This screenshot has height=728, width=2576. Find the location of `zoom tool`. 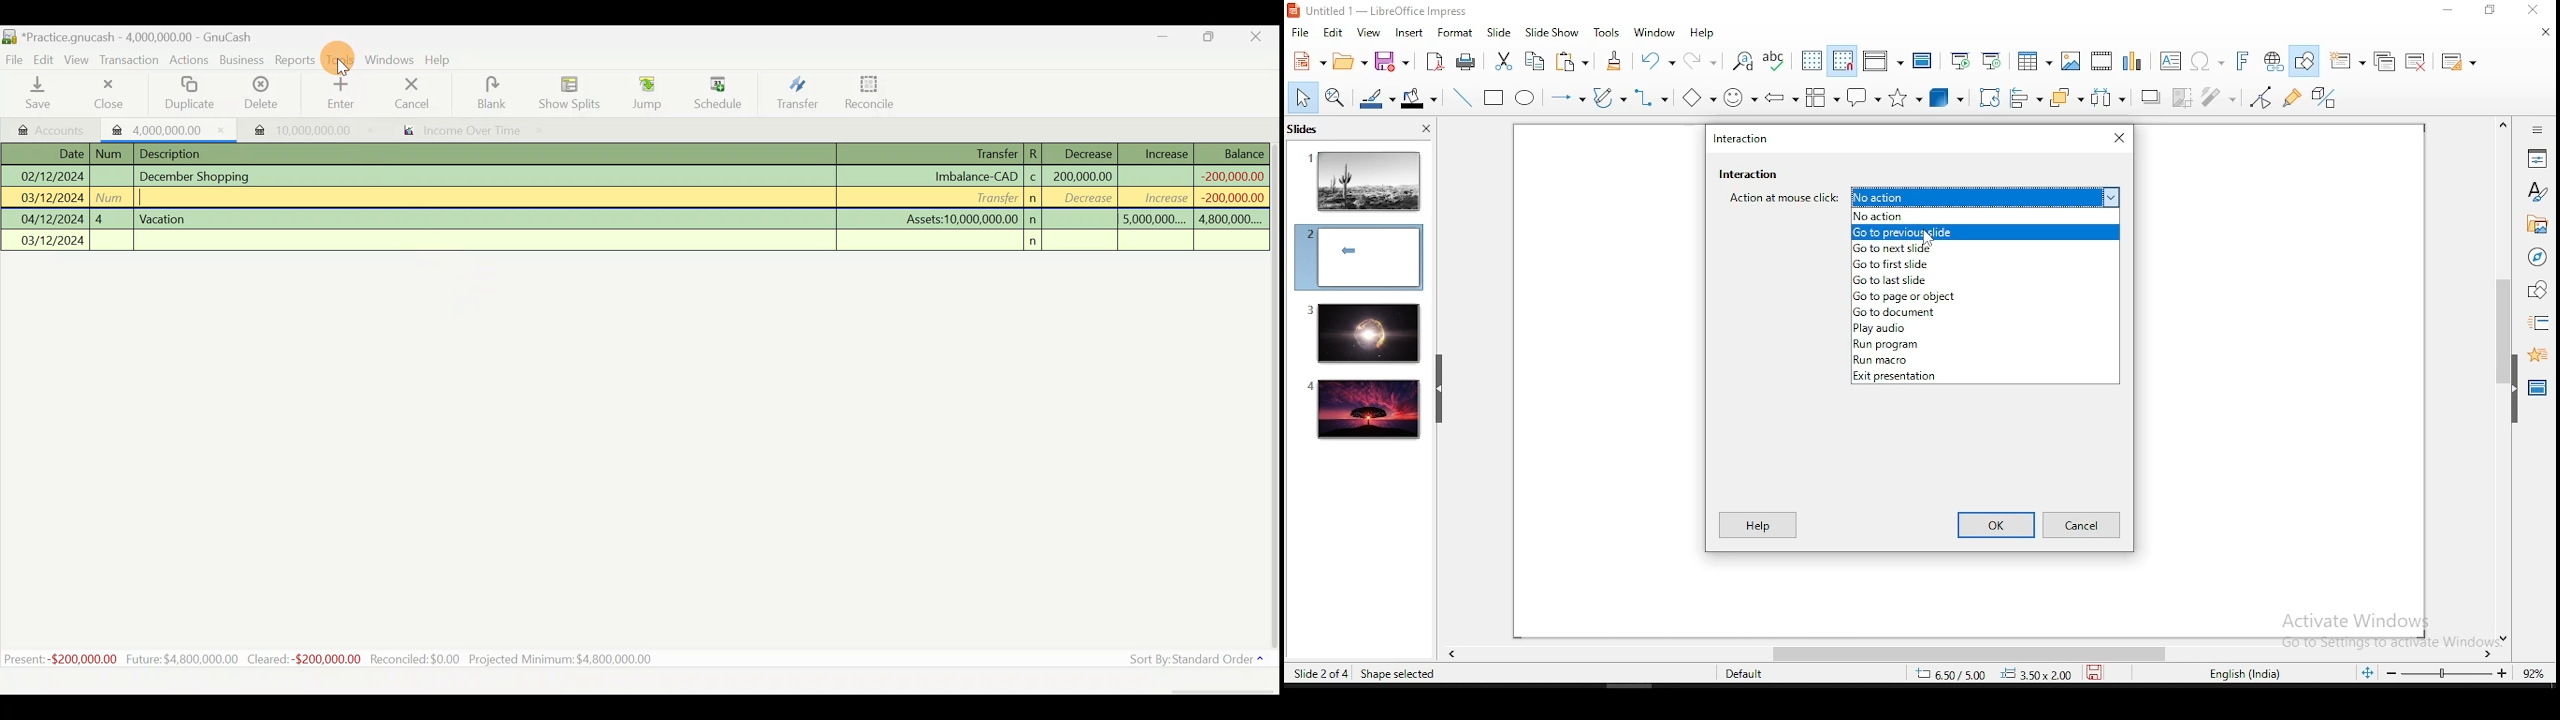

zoom tool is located at coordinates (1335, 99).